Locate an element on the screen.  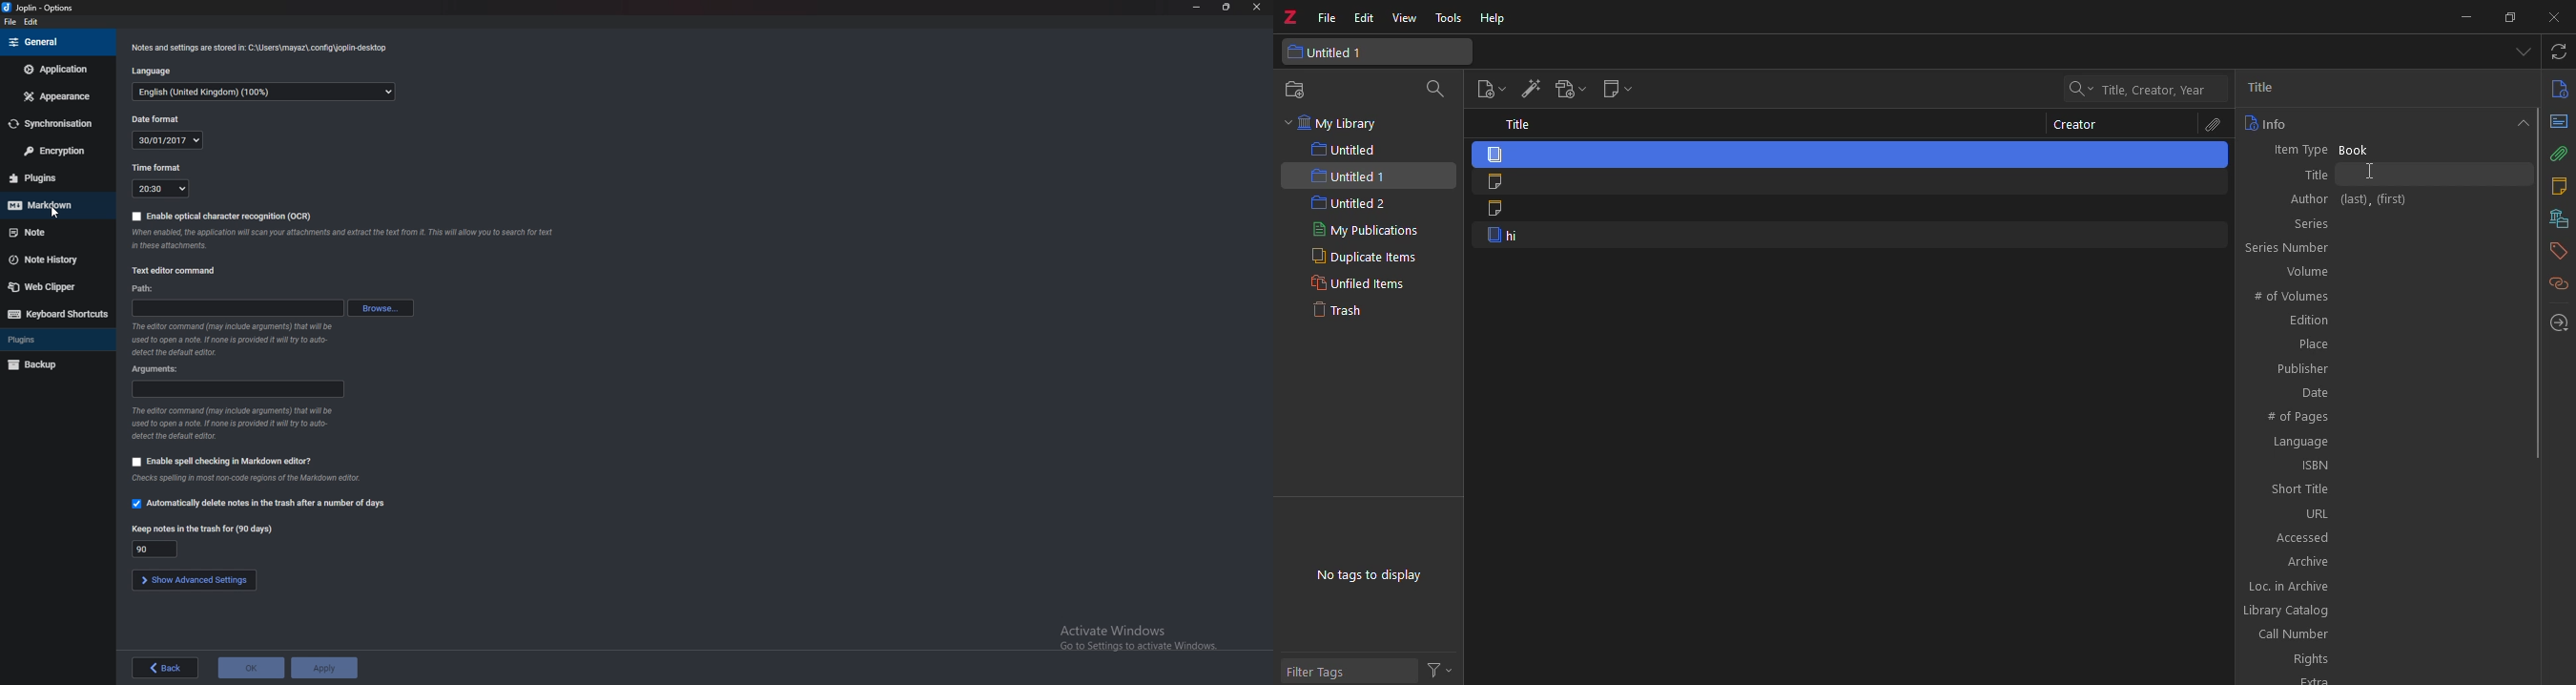
text cursor is located at coordinates (2385, 173).